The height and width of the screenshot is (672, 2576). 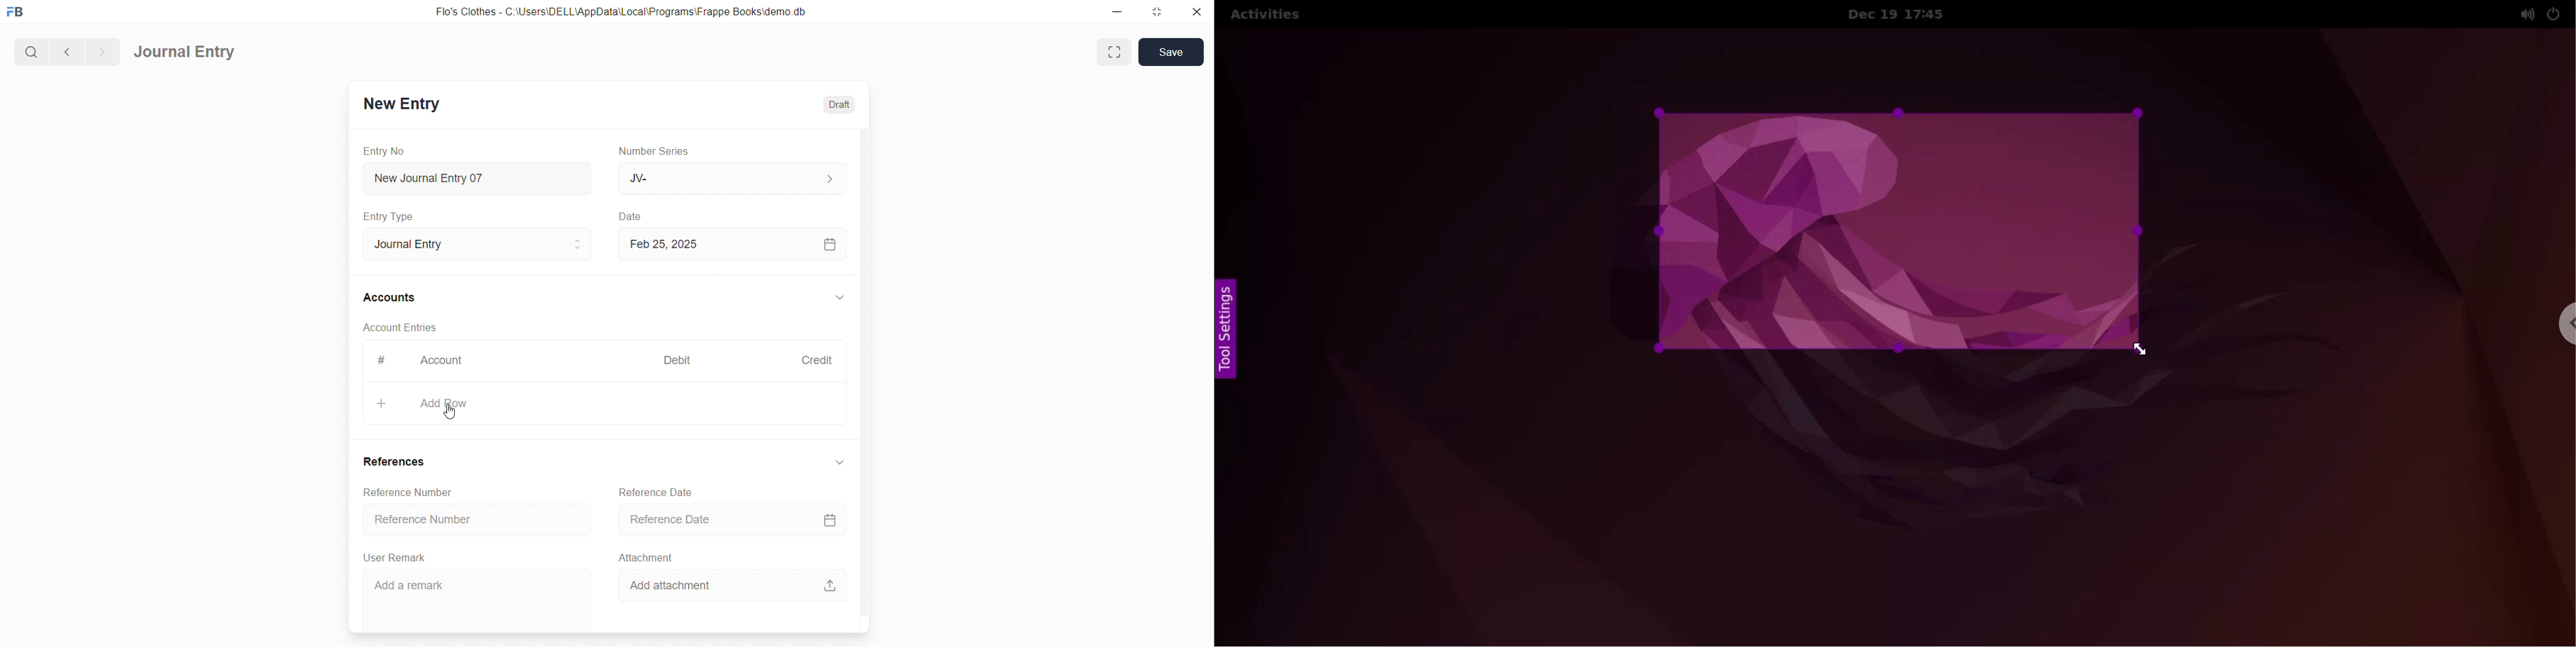 I want to click on maximize window, so click(x=1116, y=52).